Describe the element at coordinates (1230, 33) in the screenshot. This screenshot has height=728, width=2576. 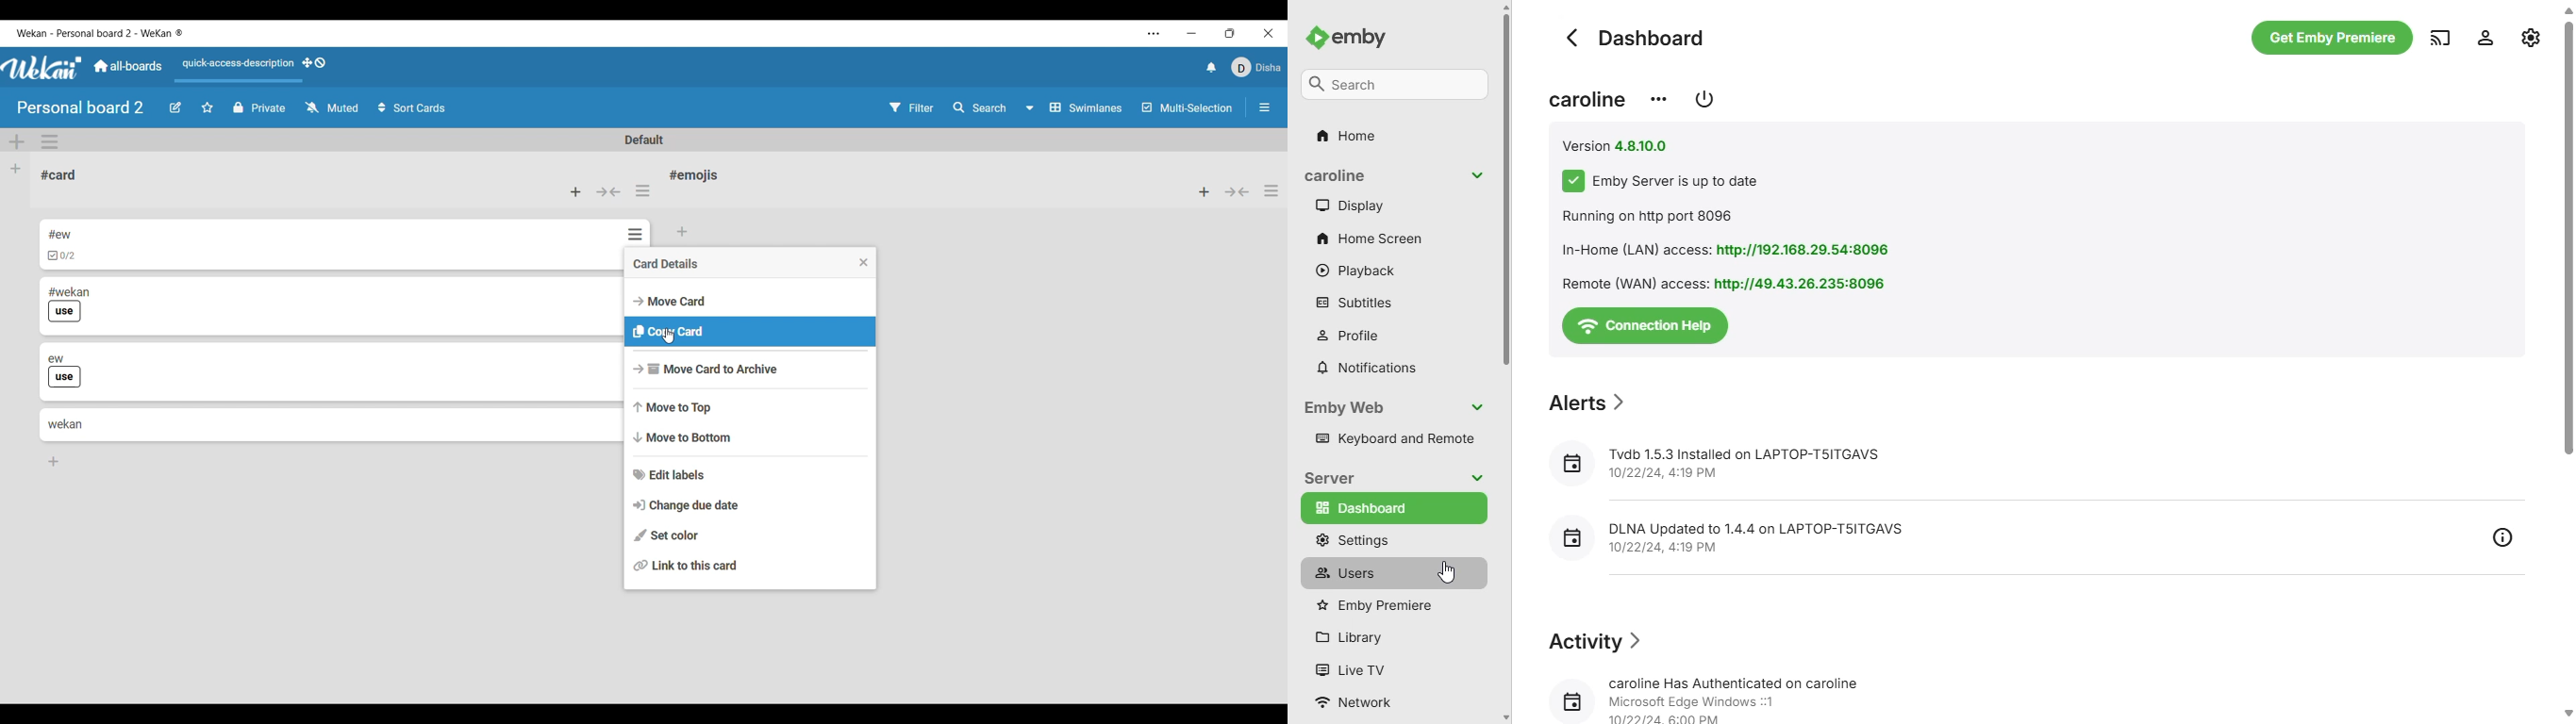
I see `Show interface in a smaller tab` at that location.